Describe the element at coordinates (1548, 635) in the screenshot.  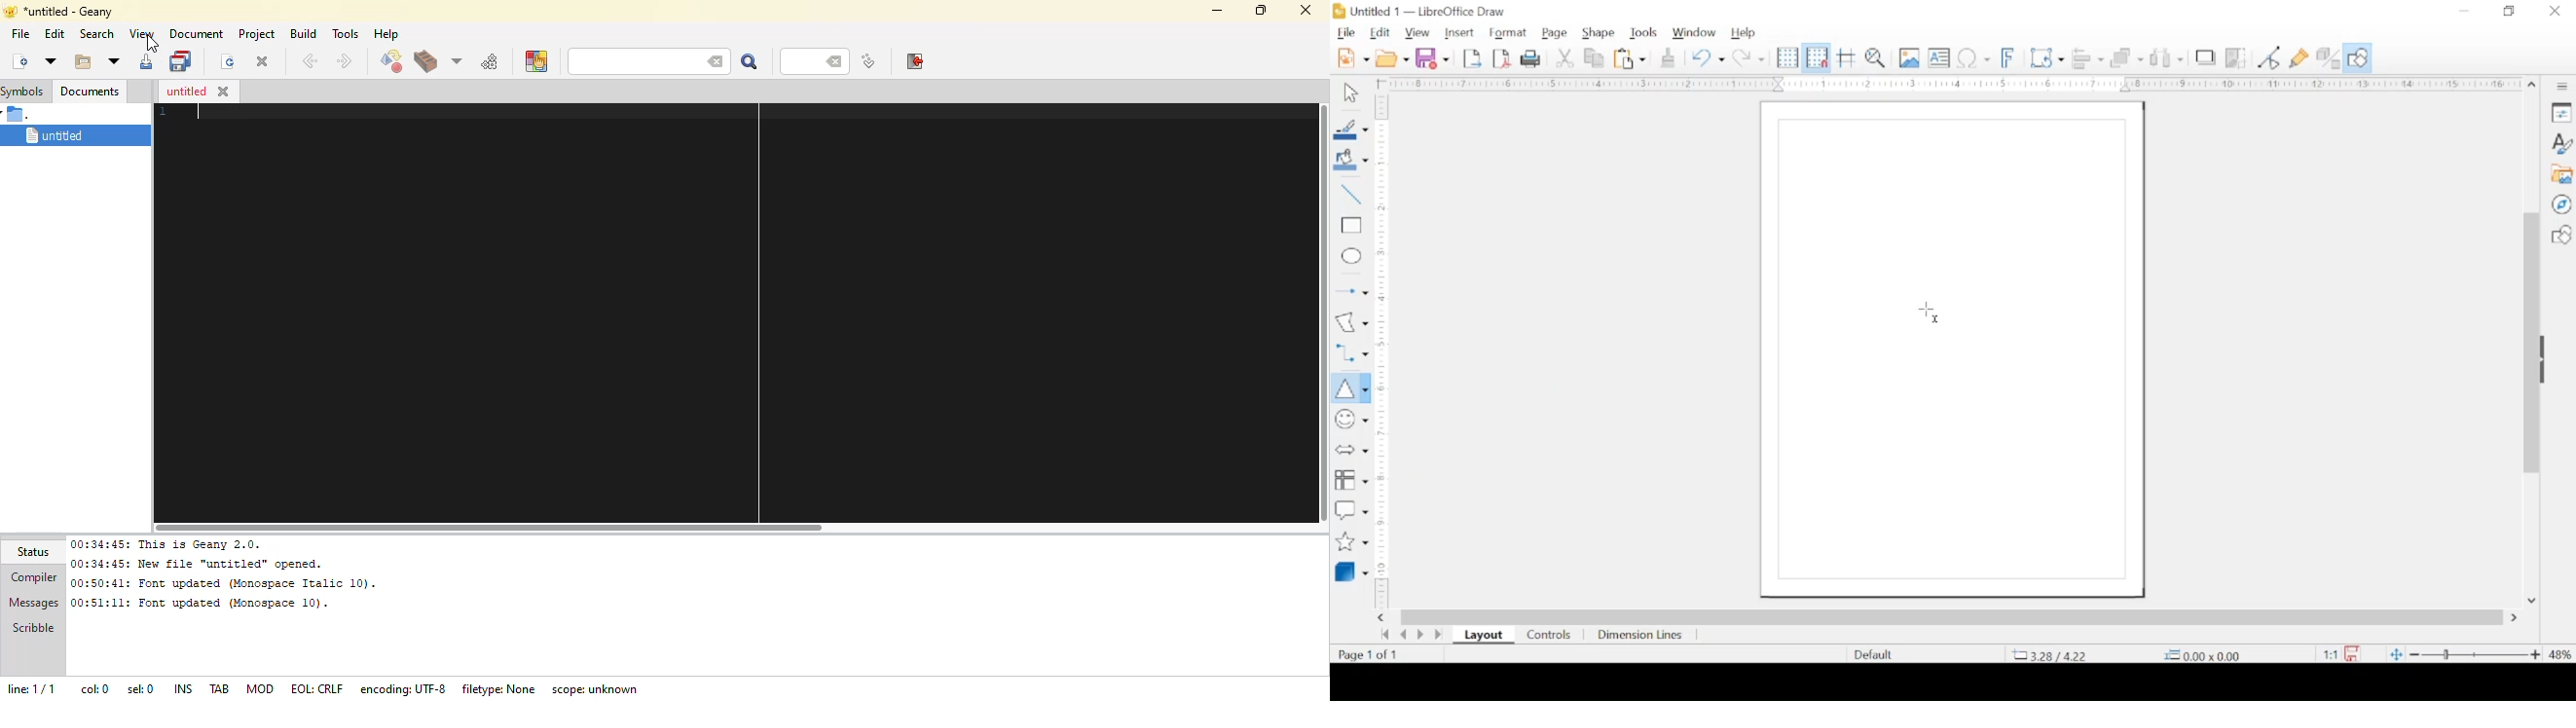
I see `controls` at that location.